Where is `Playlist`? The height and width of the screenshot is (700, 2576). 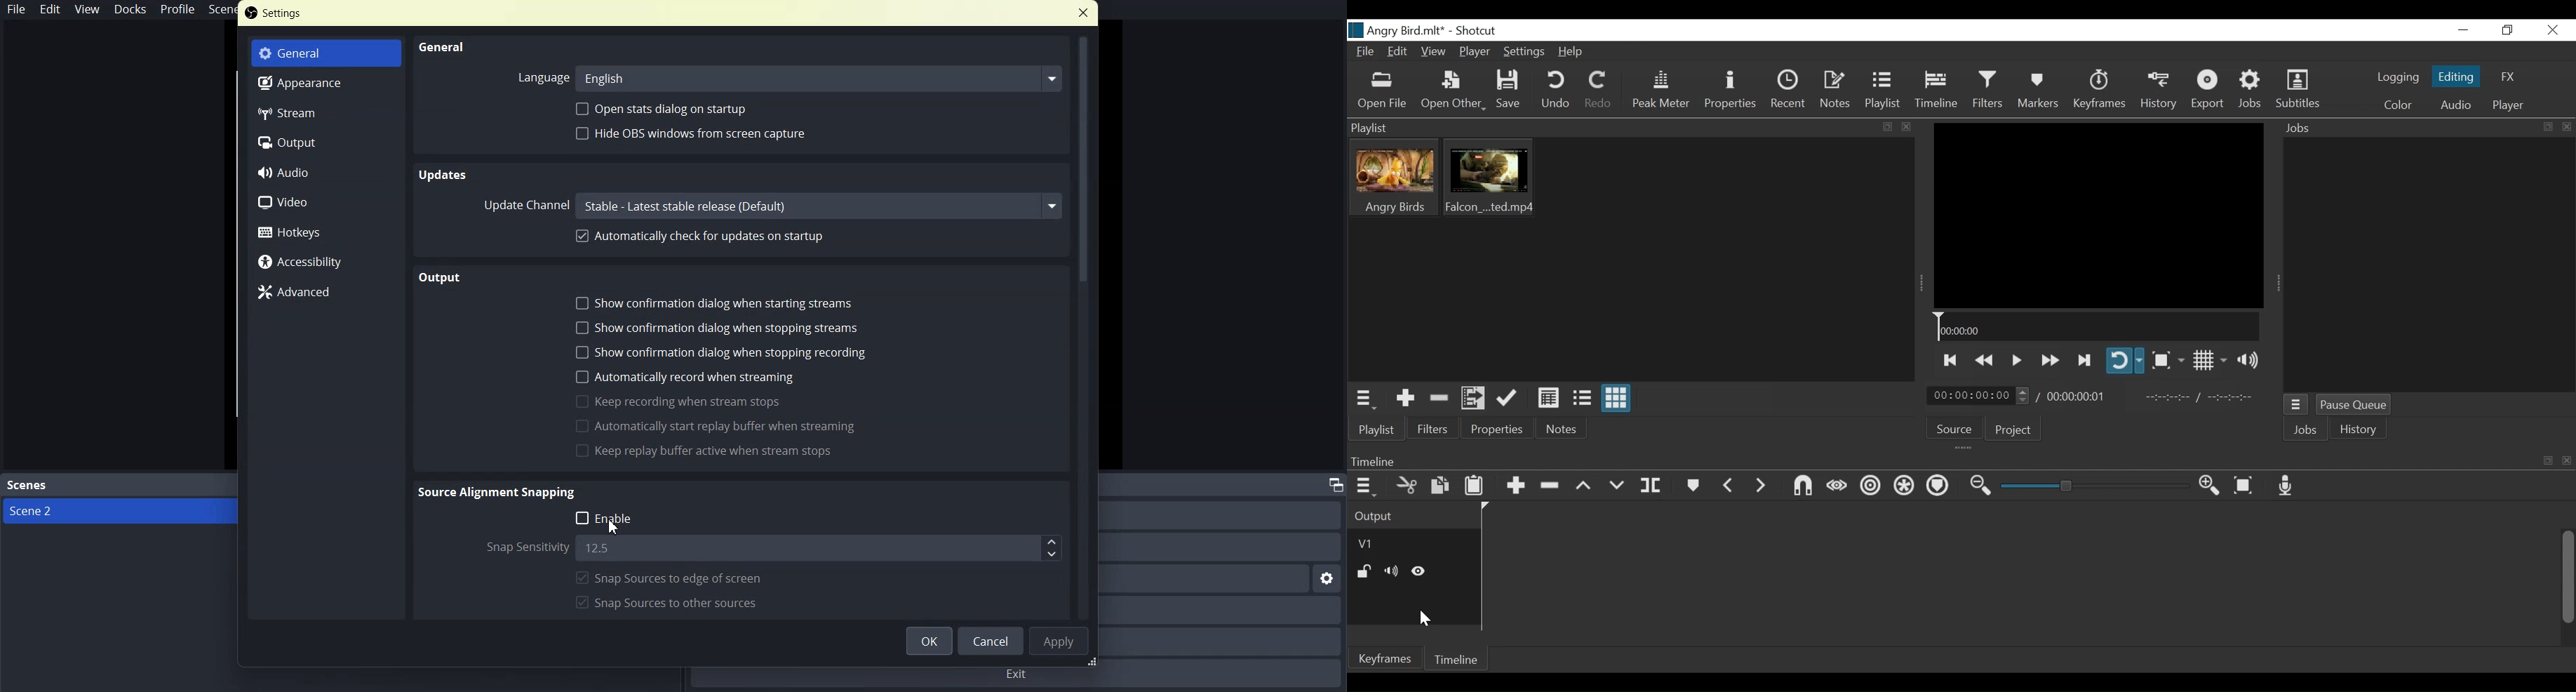
Playlist is located at coordinates (1632, 128).